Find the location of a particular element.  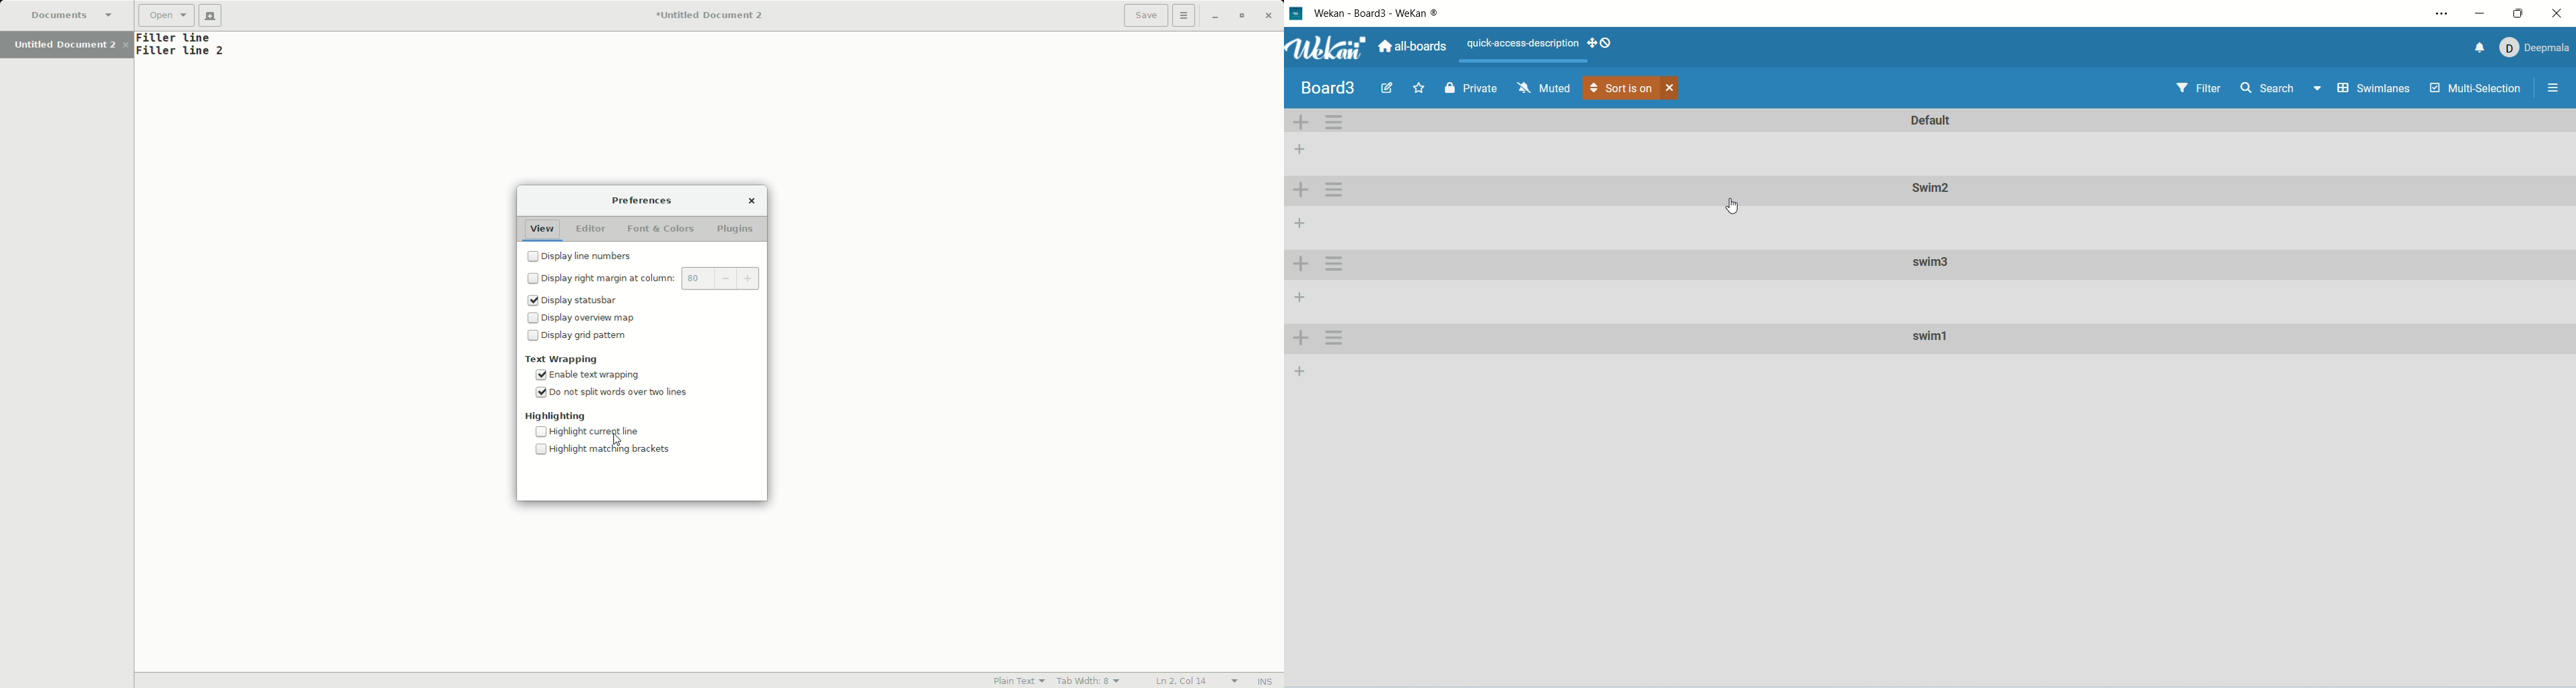

Minimize is located at coordinates (1215, 16).